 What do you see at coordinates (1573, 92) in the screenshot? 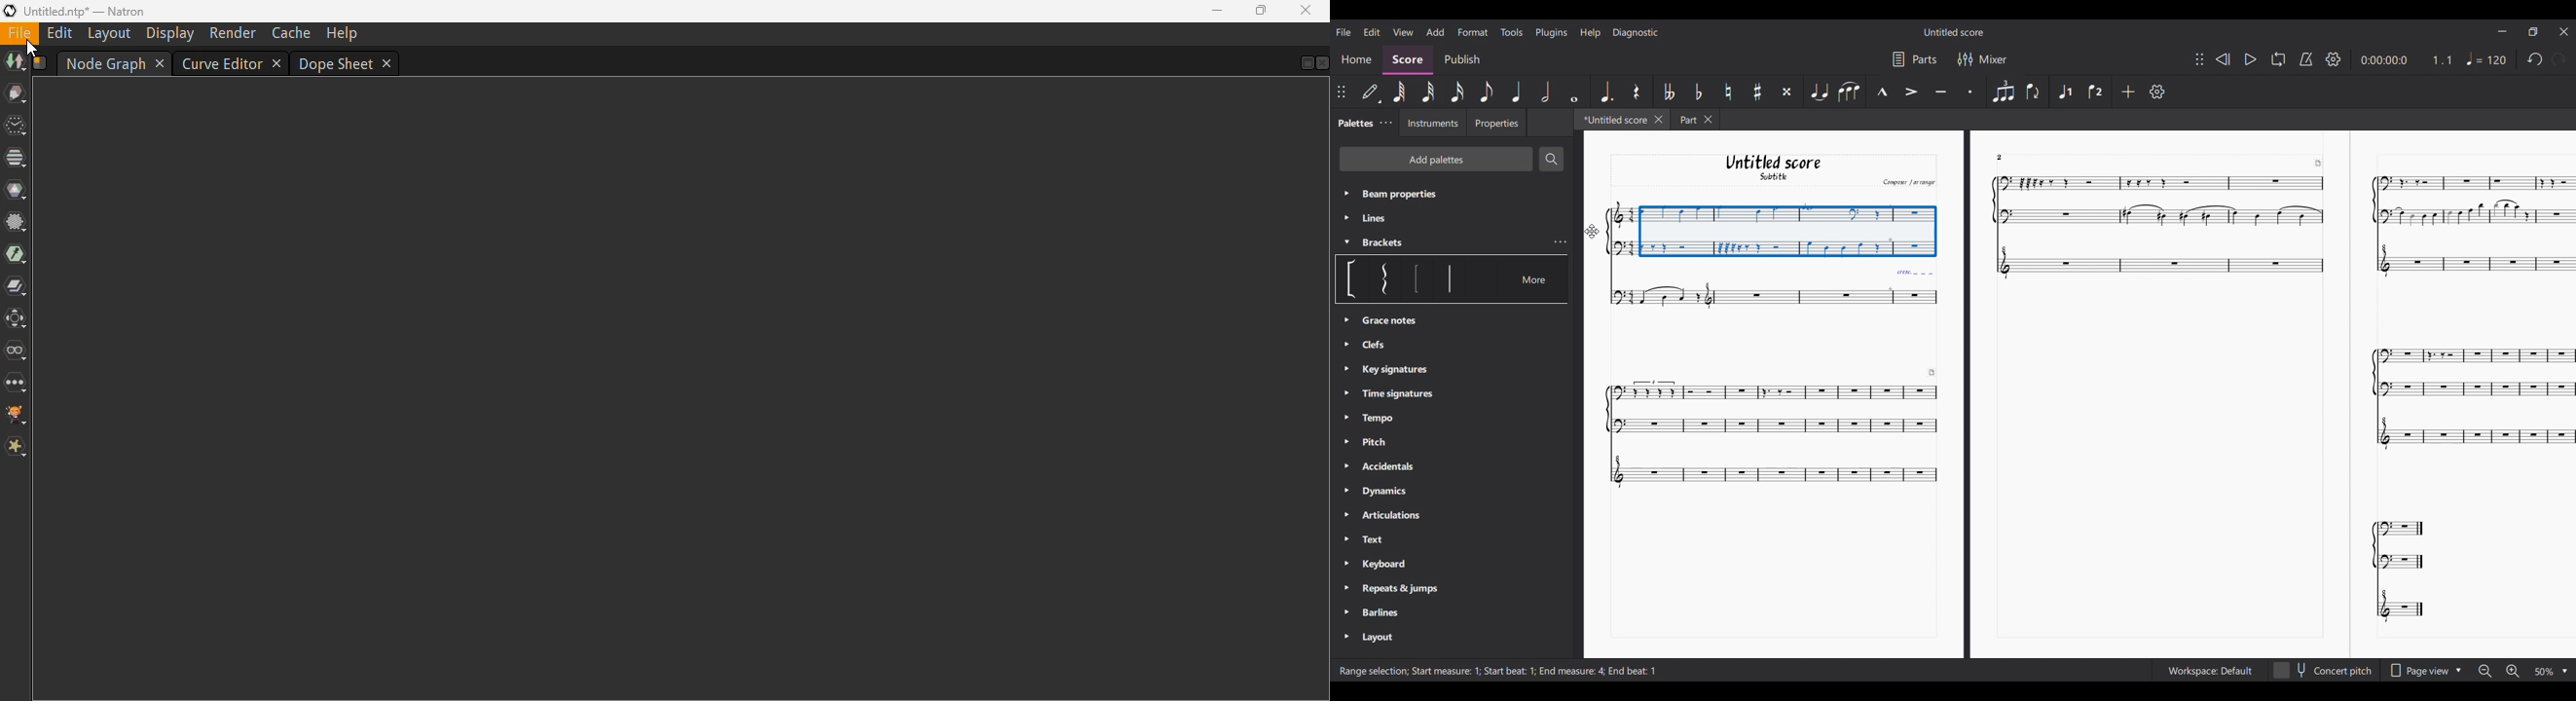
I see `Whole note` at bounding box center [1573, 92].